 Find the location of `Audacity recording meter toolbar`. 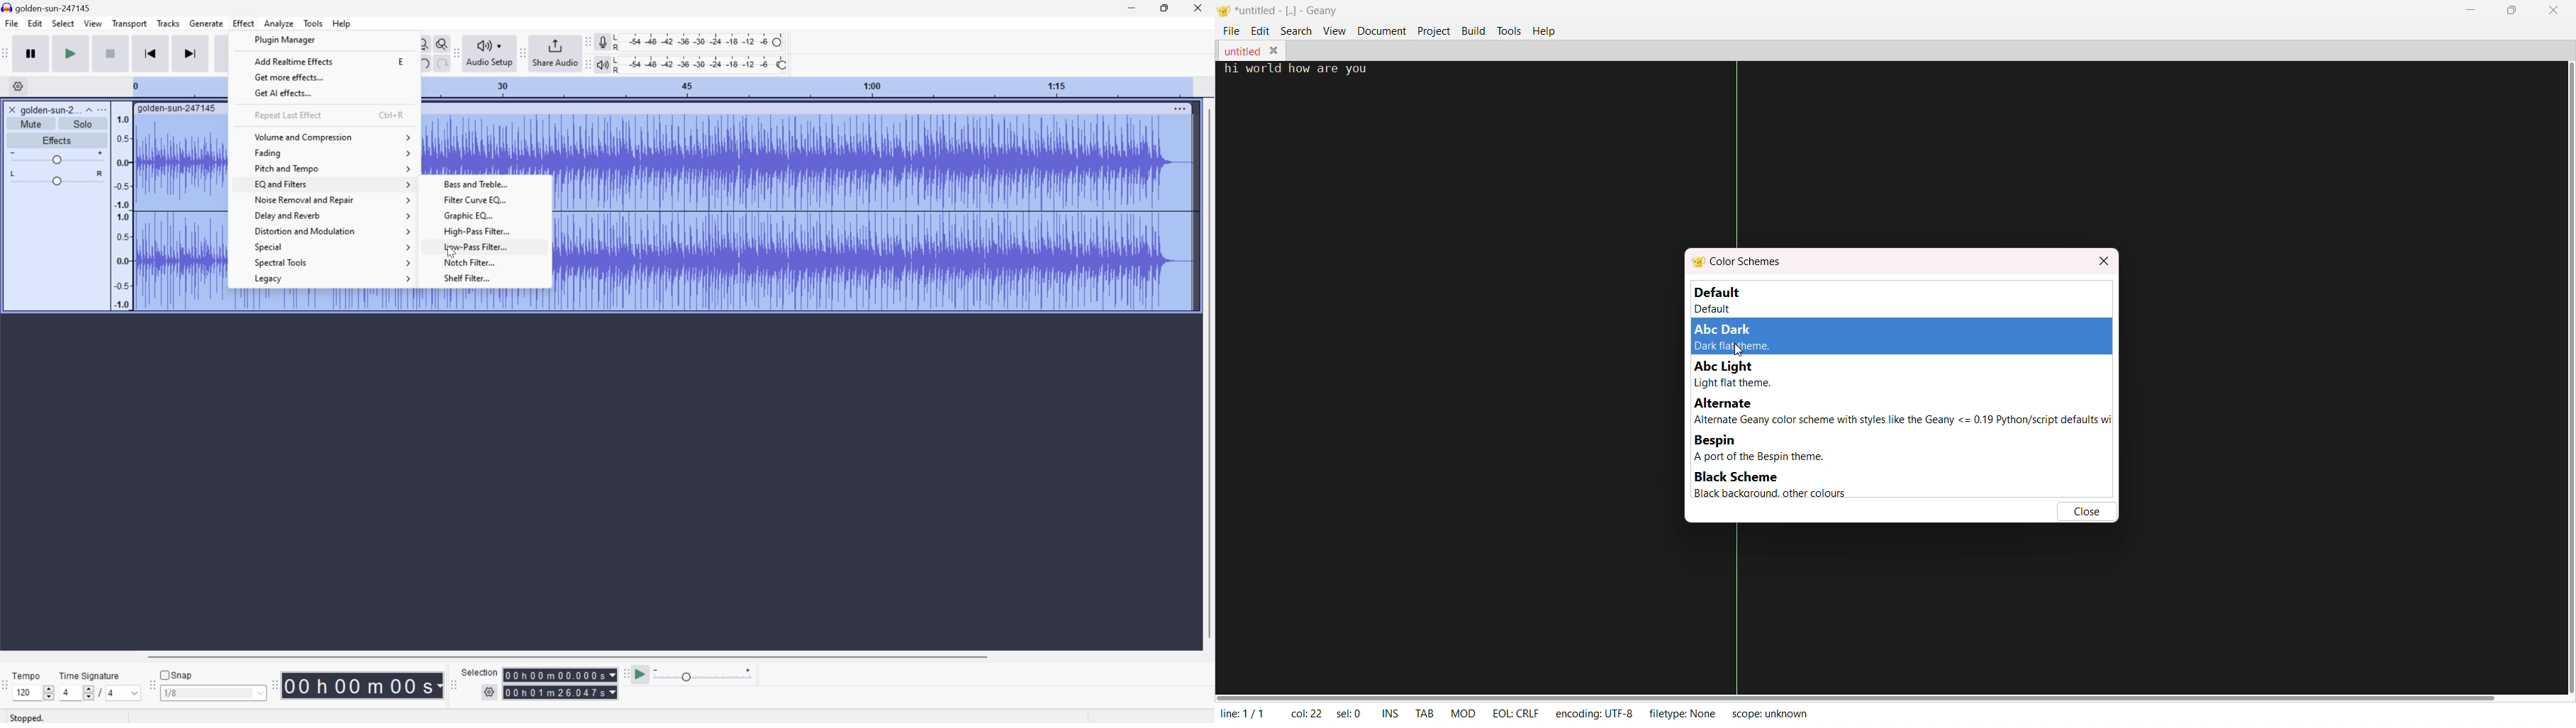

Audacity recording meter toolbar is located at coordinates (586, 42).